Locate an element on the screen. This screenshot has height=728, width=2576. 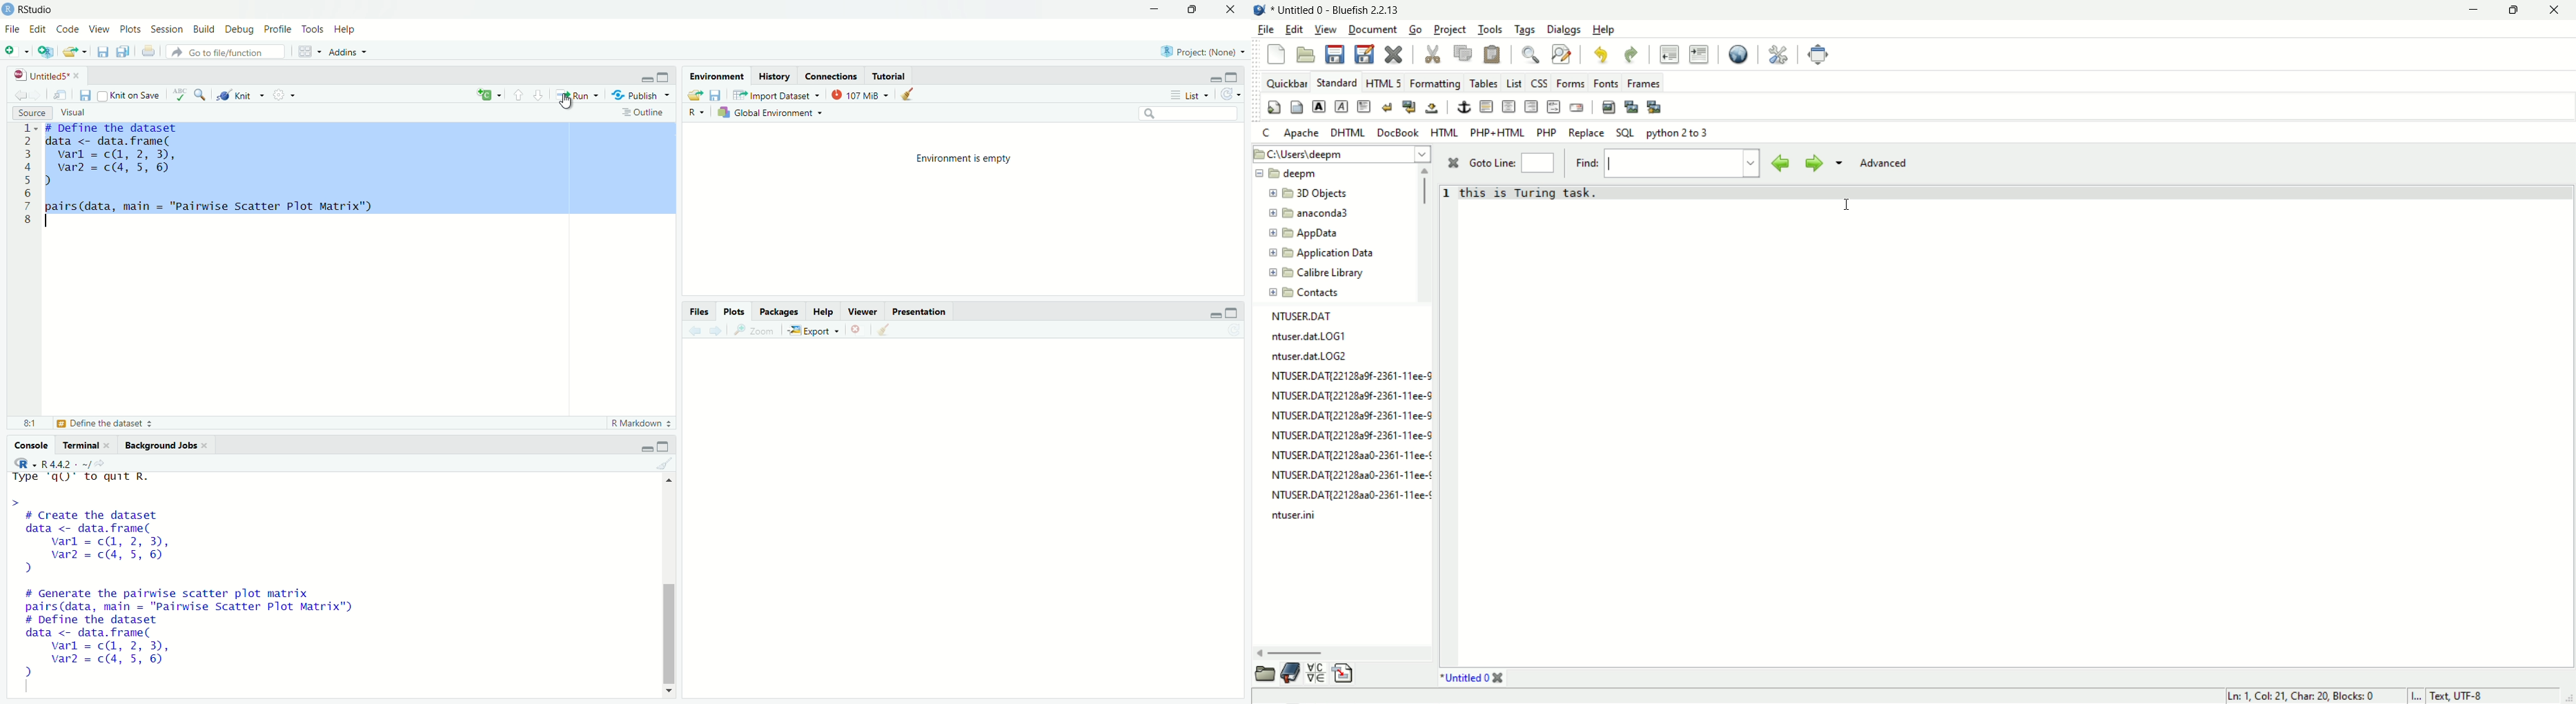
New File is located at coordinates (16, 50).